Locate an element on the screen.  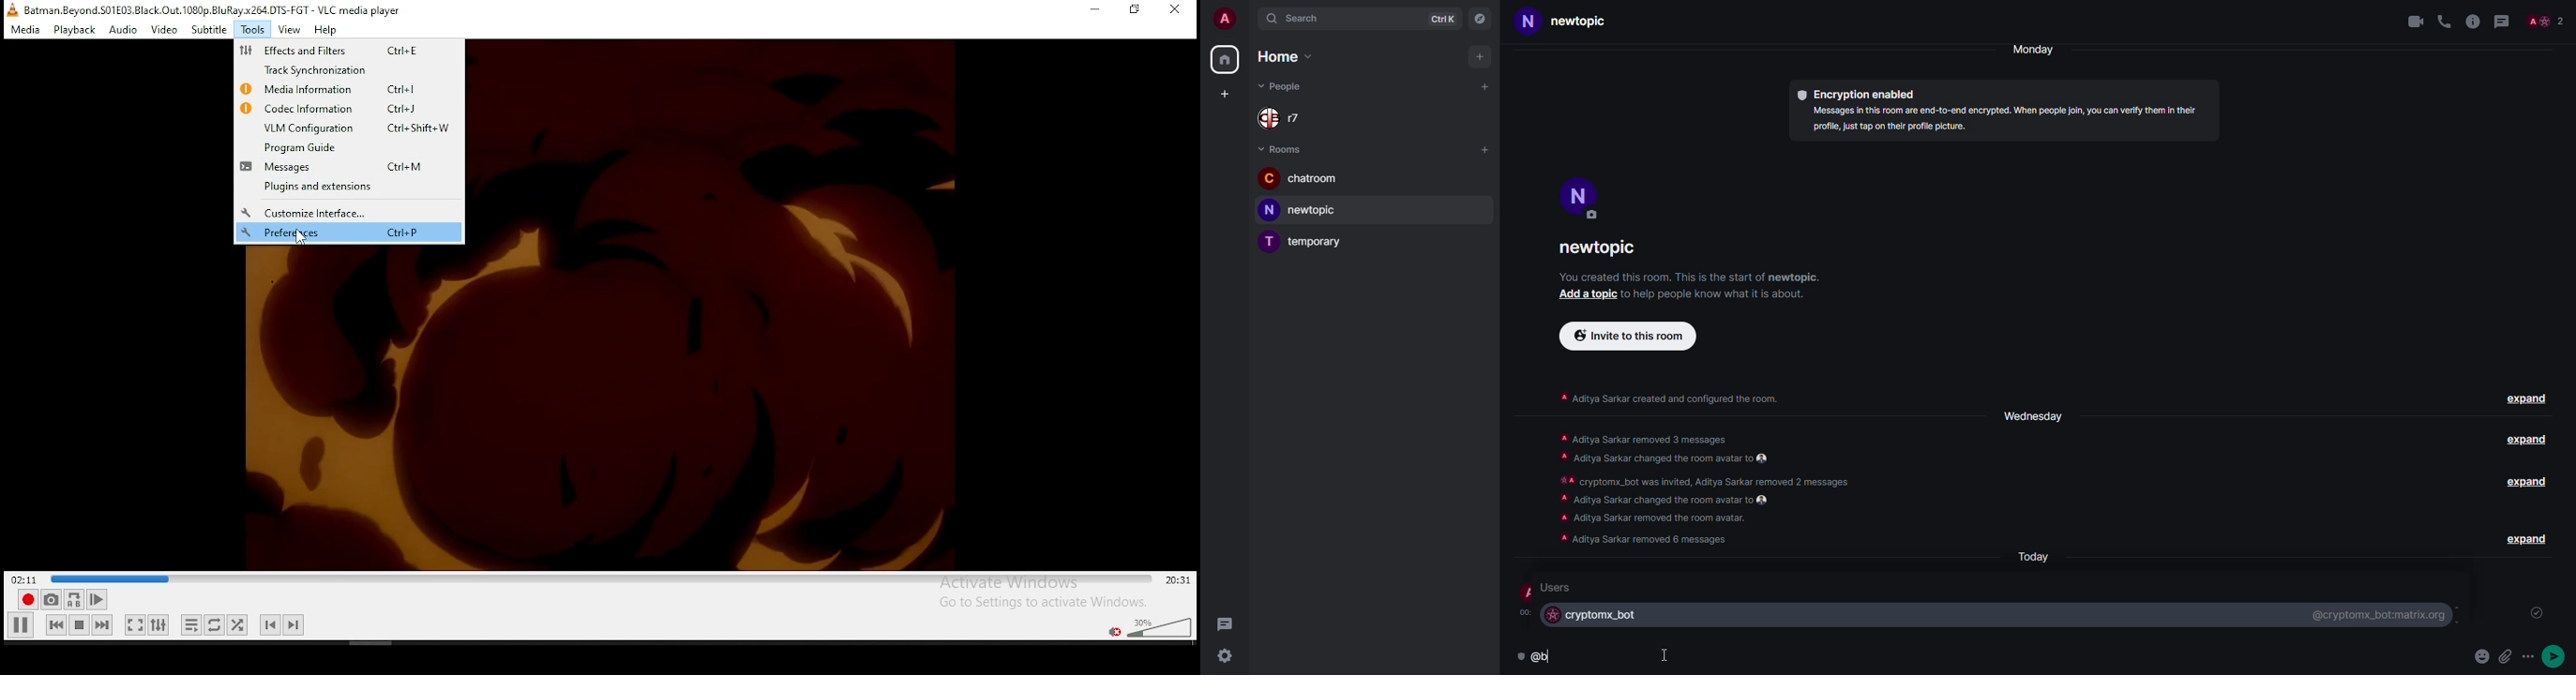
cursor is located at coordinates (302, 237).